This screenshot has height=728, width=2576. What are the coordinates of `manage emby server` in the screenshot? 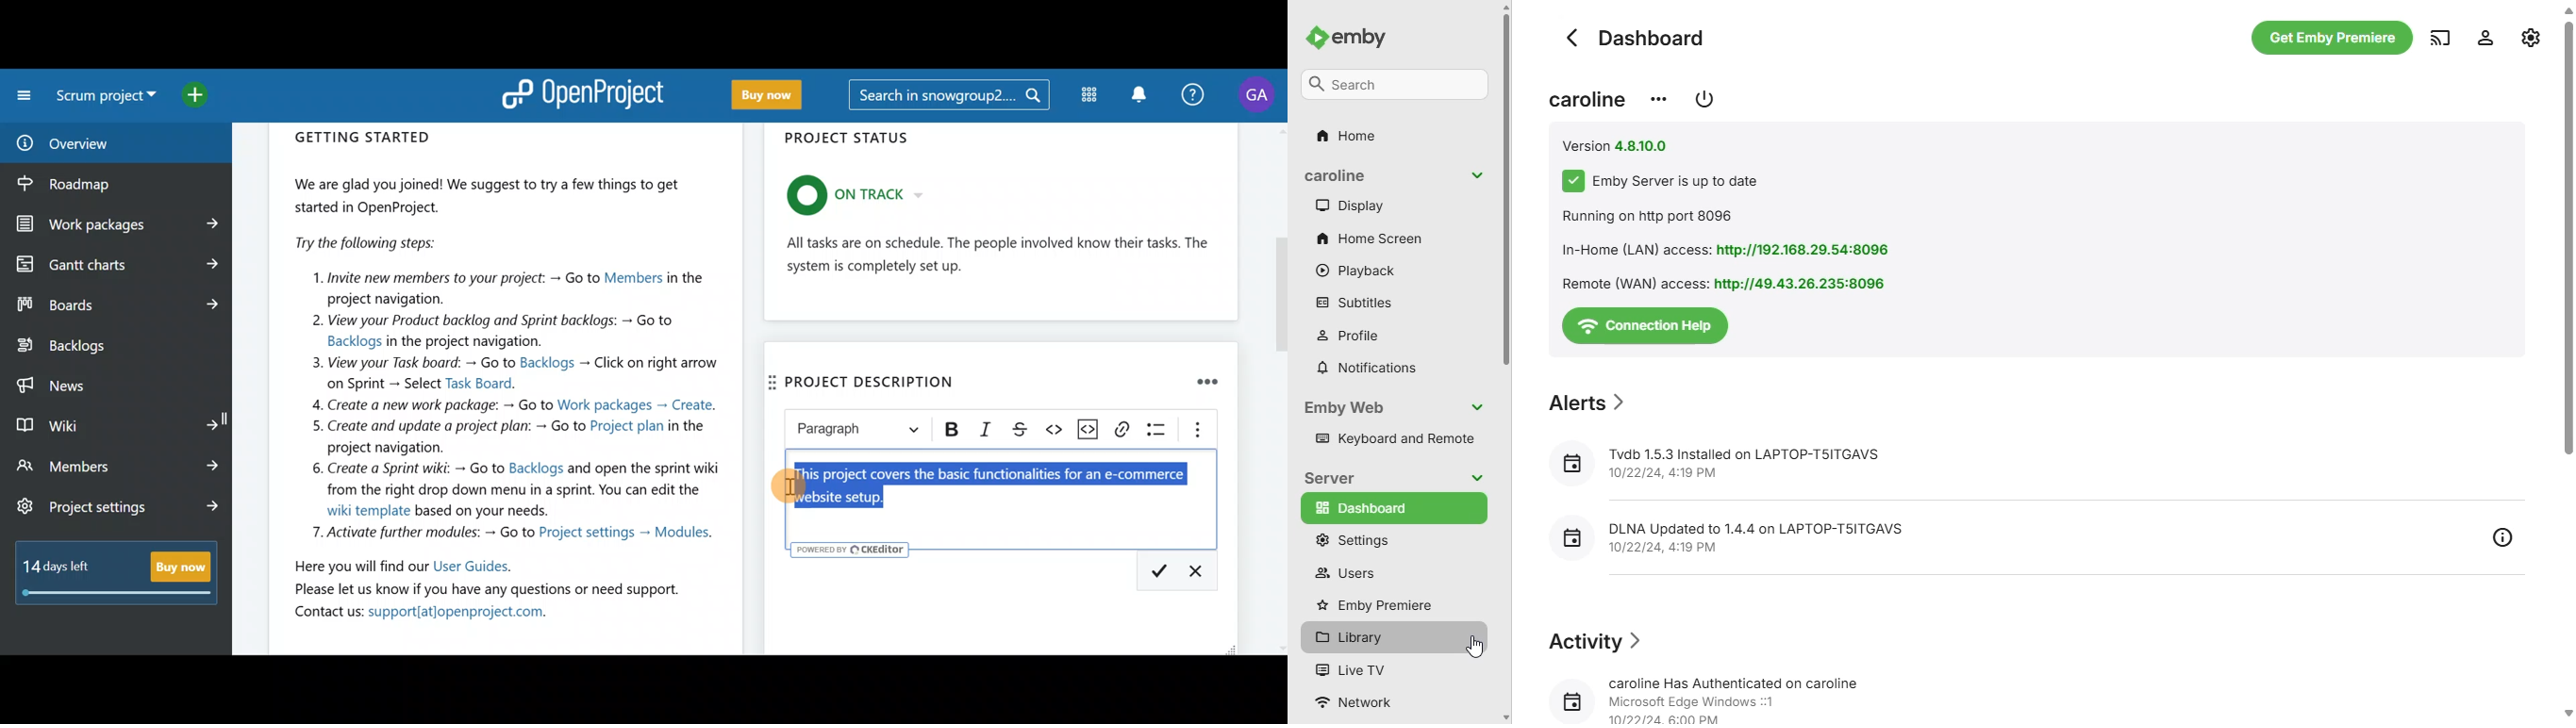 It's located at (2485, 39).